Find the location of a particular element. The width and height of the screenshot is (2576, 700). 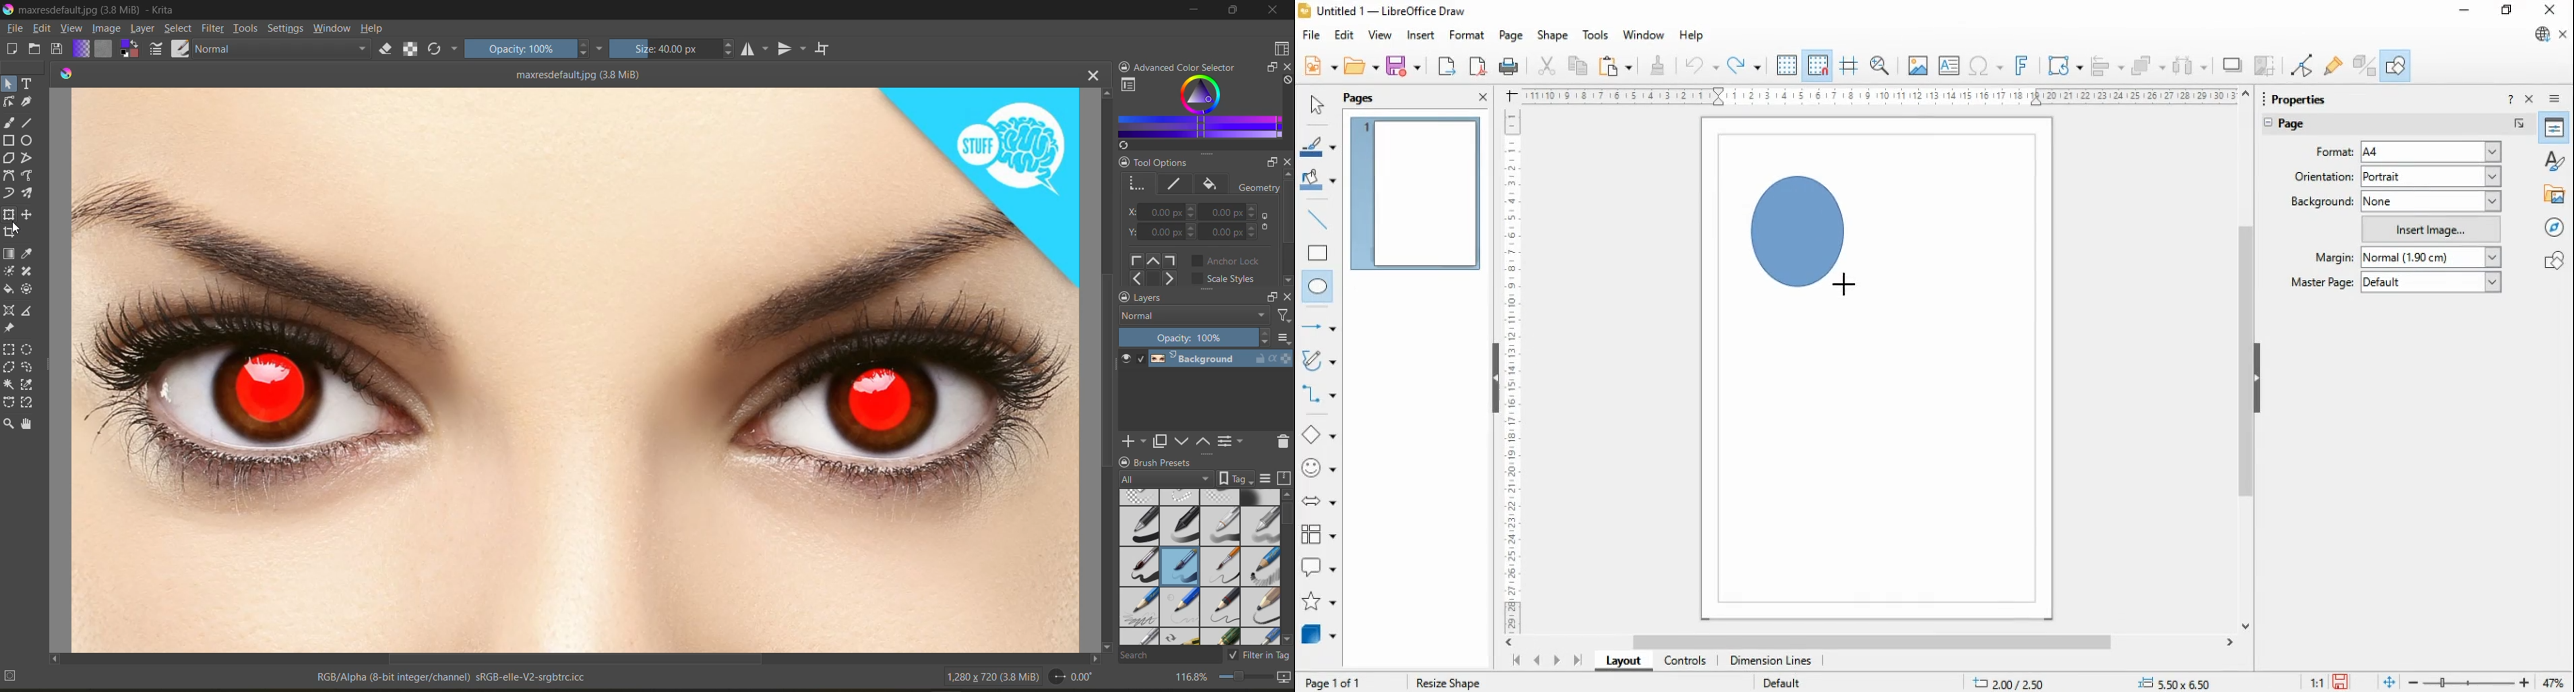

symbol shapes is located at coordinates (1320, 470).